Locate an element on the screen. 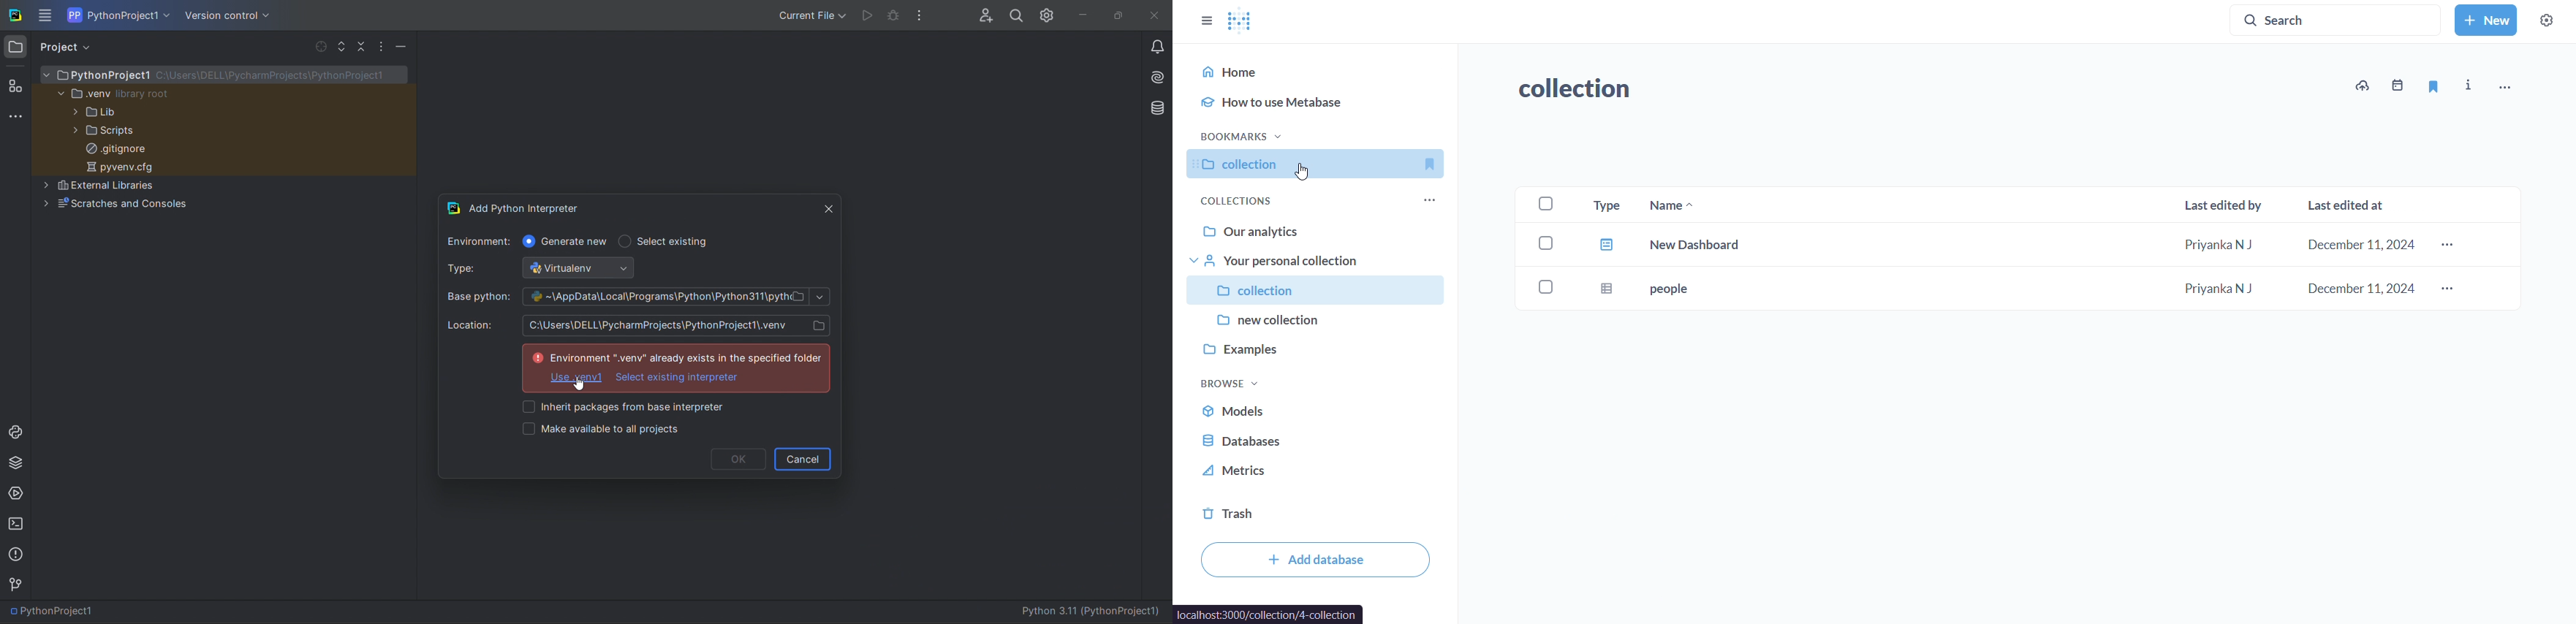  collection is located at coordinates (1318, 289).